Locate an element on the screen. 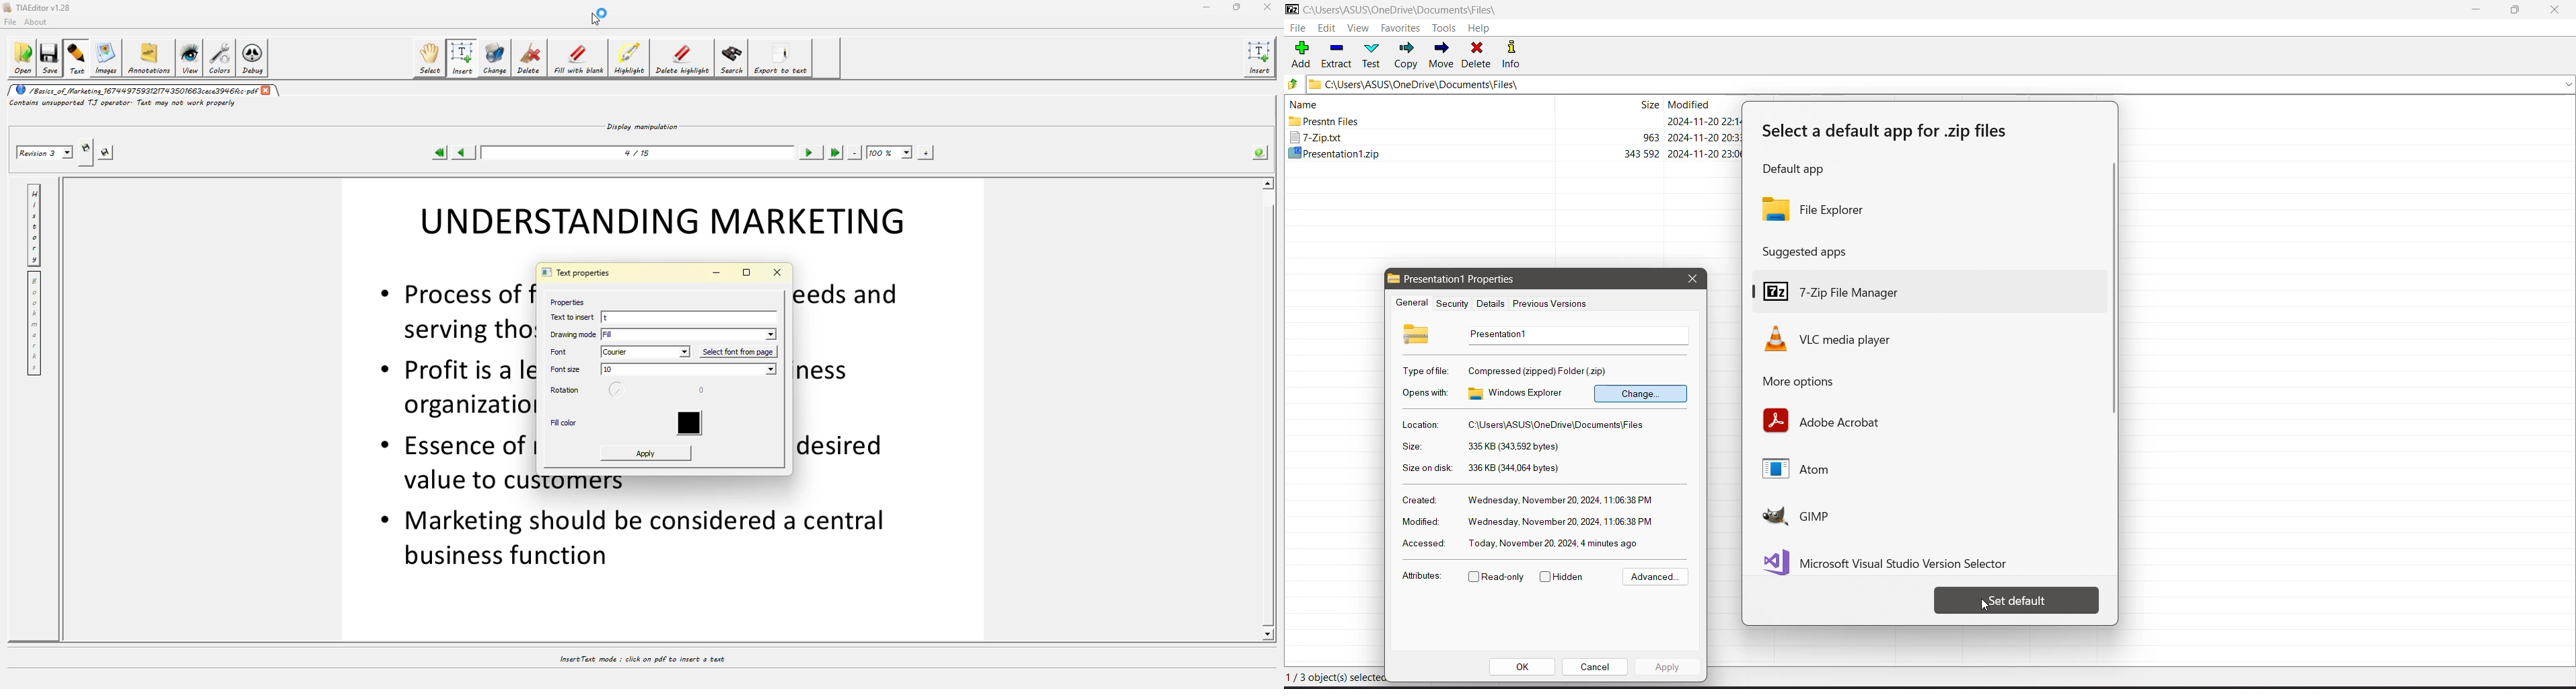 The height and width of the screenshot is (700, 2576). Restore Down is located at coordinates (2516, 10).